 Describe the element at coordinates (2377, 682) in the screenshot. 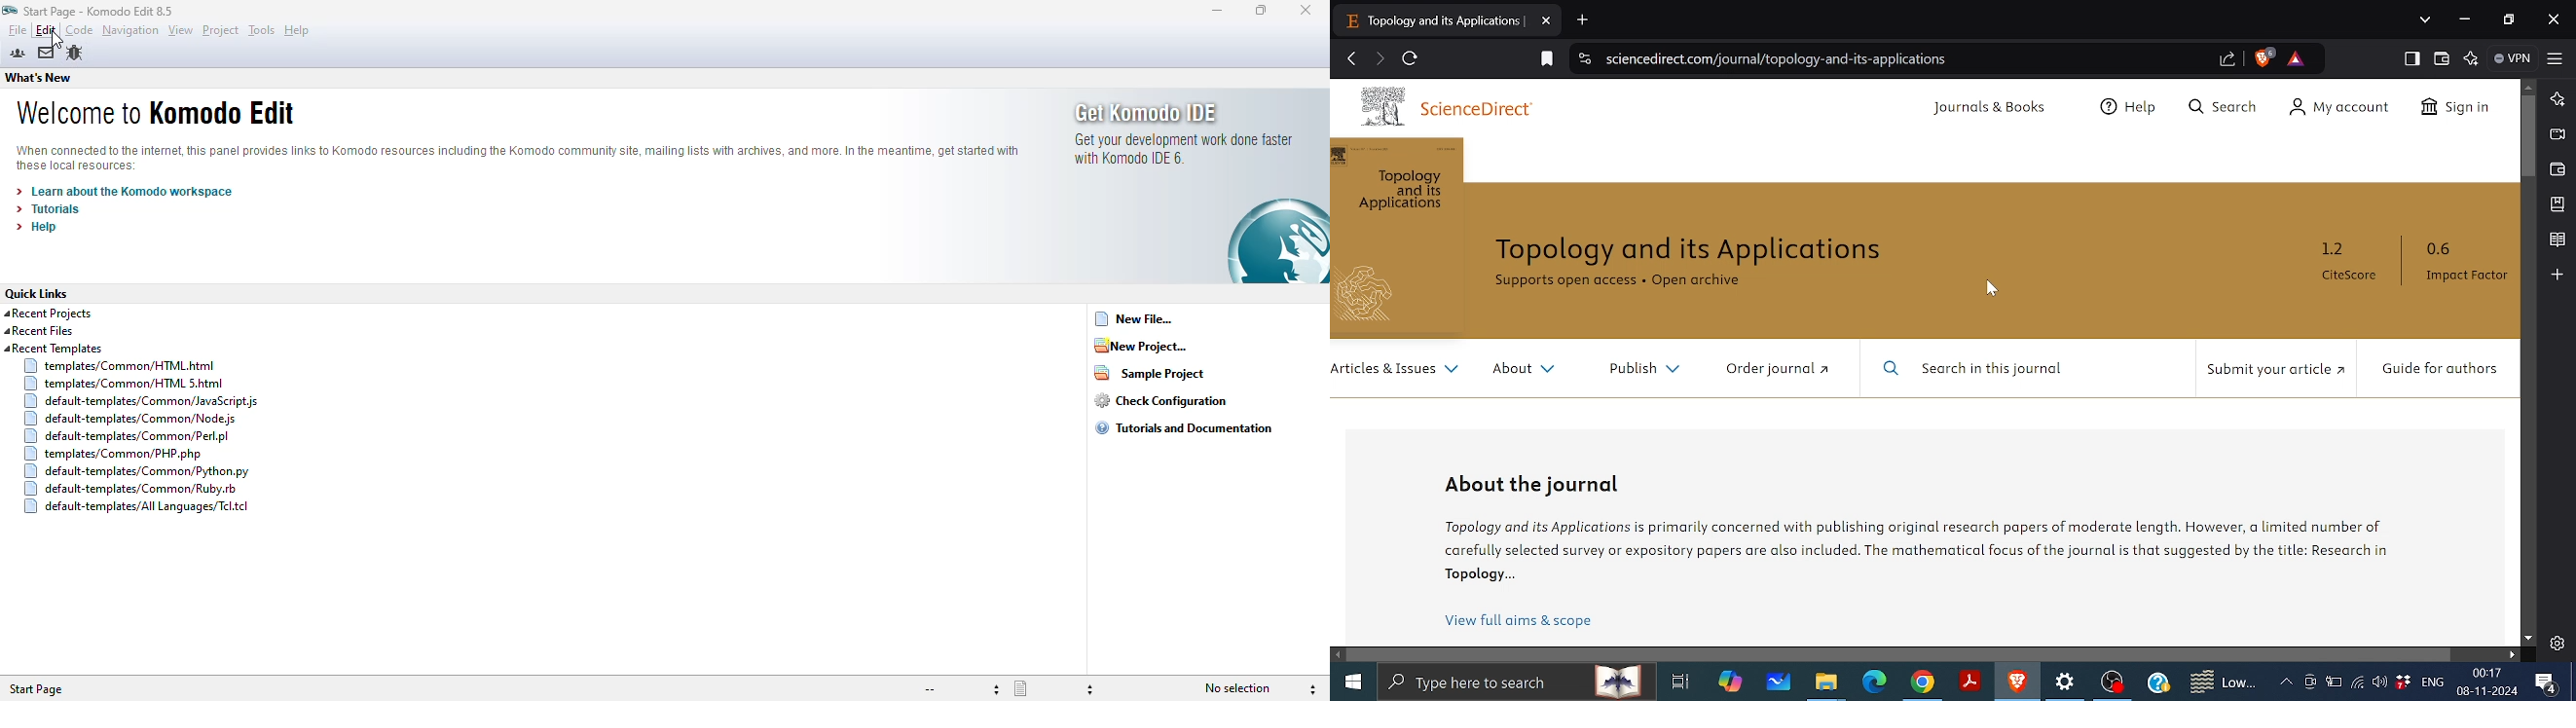

I see `Speakers` at that location.